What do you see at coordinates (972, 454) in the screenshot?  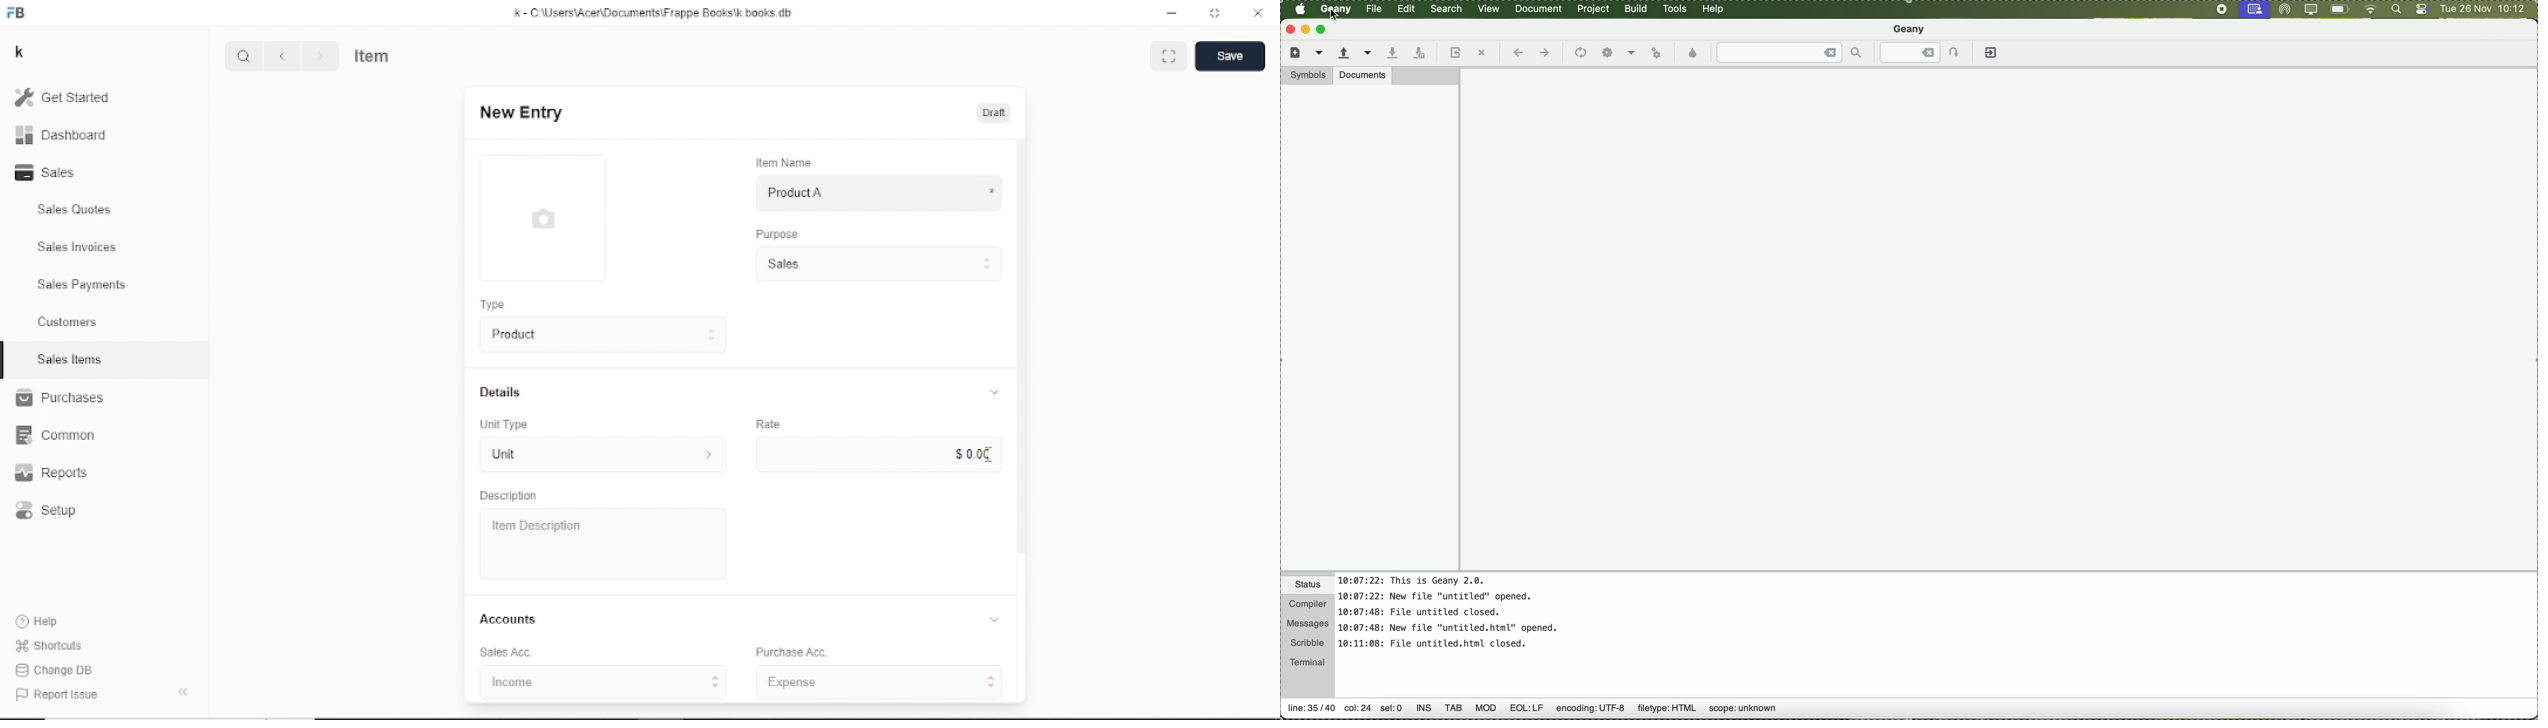 I see `$ 0.00` at bounding box center [972, 454].